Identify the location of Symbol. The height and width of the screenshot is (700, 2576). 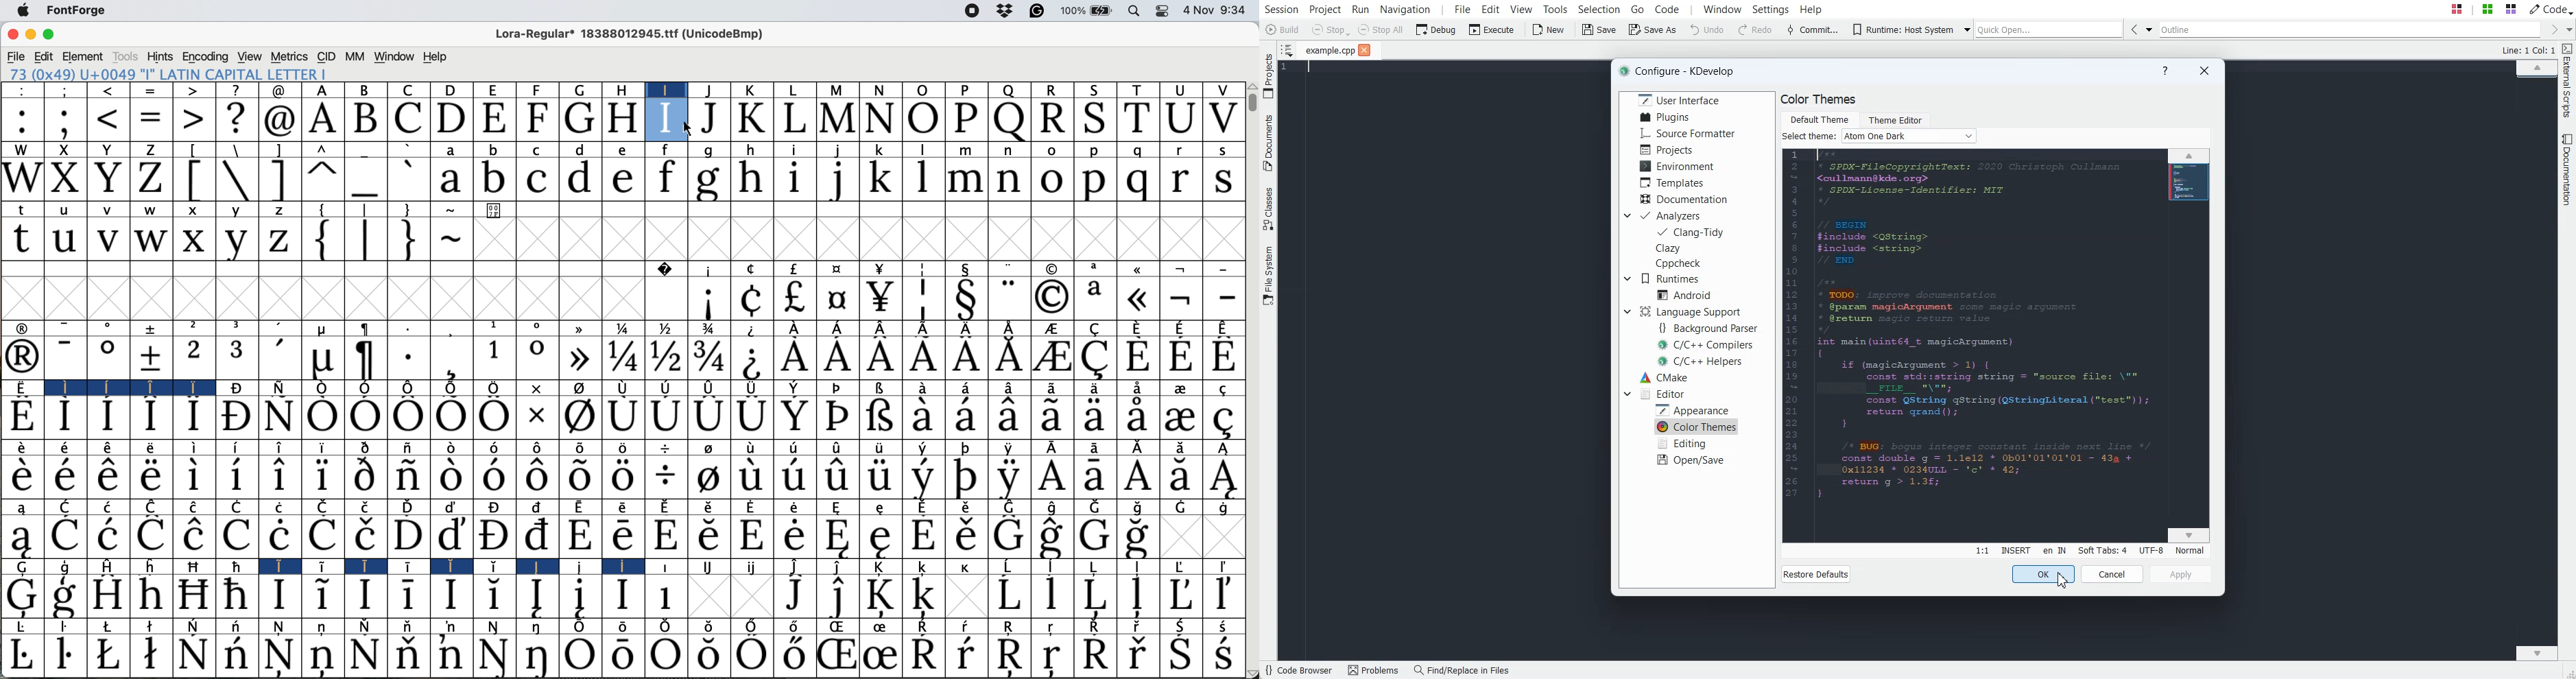
(1140, 448).